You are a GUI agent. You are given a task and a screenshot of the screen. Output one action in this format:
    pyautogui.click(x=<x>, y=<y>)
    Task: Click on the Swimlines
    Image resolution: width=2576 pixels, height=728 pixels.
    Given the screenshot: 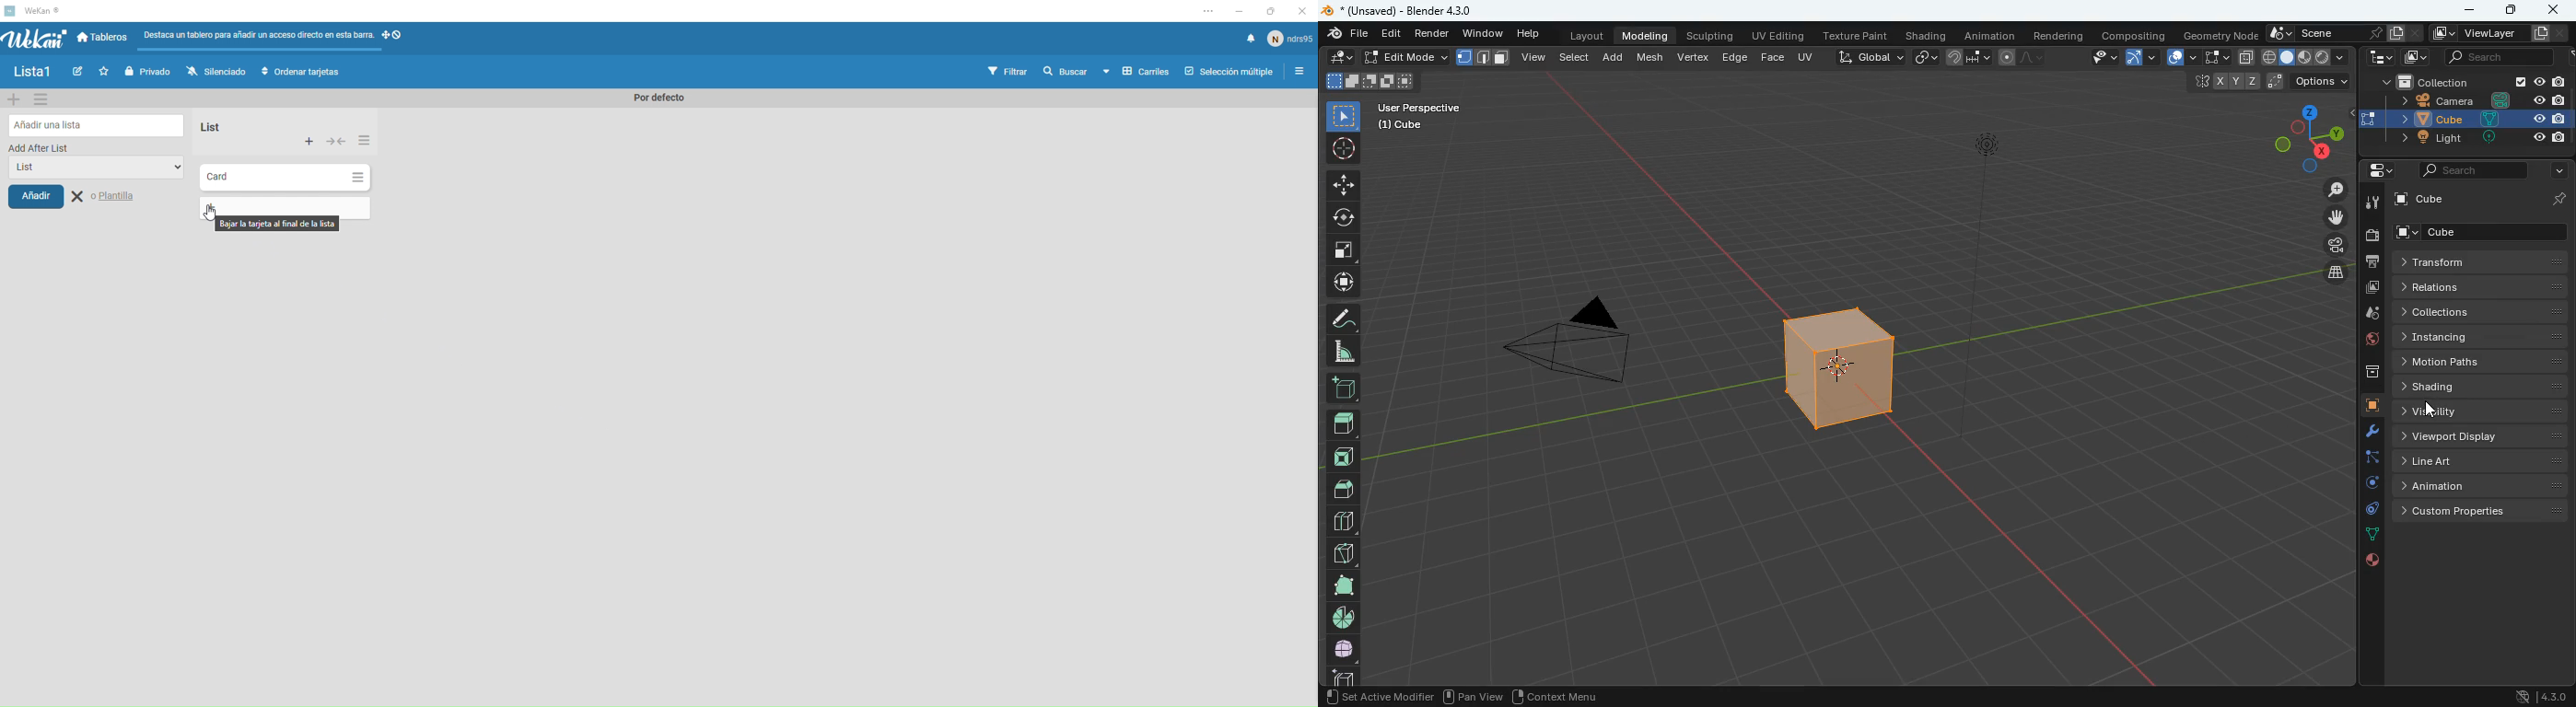 What is the action you would take?
    pyautogui.click(x=1136, y=73)
    